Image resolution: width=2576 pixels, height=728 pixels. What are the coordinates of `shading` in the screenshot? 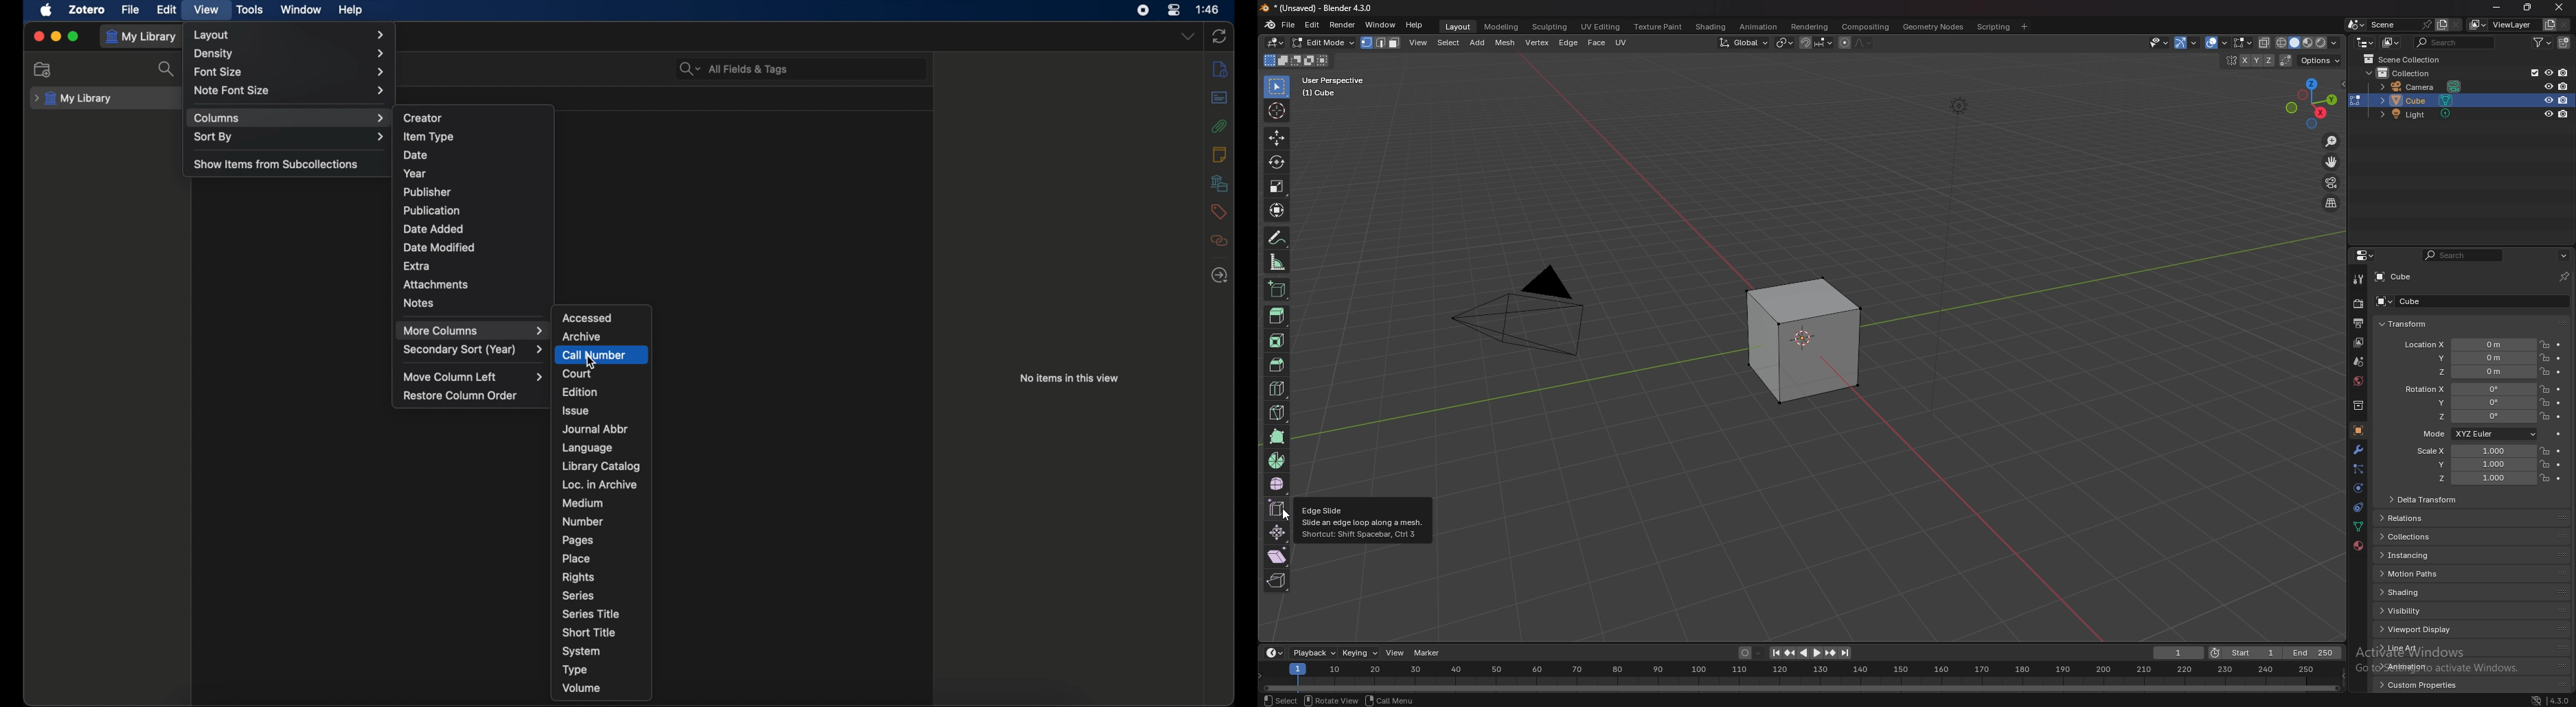 It's located at (1711, 26).